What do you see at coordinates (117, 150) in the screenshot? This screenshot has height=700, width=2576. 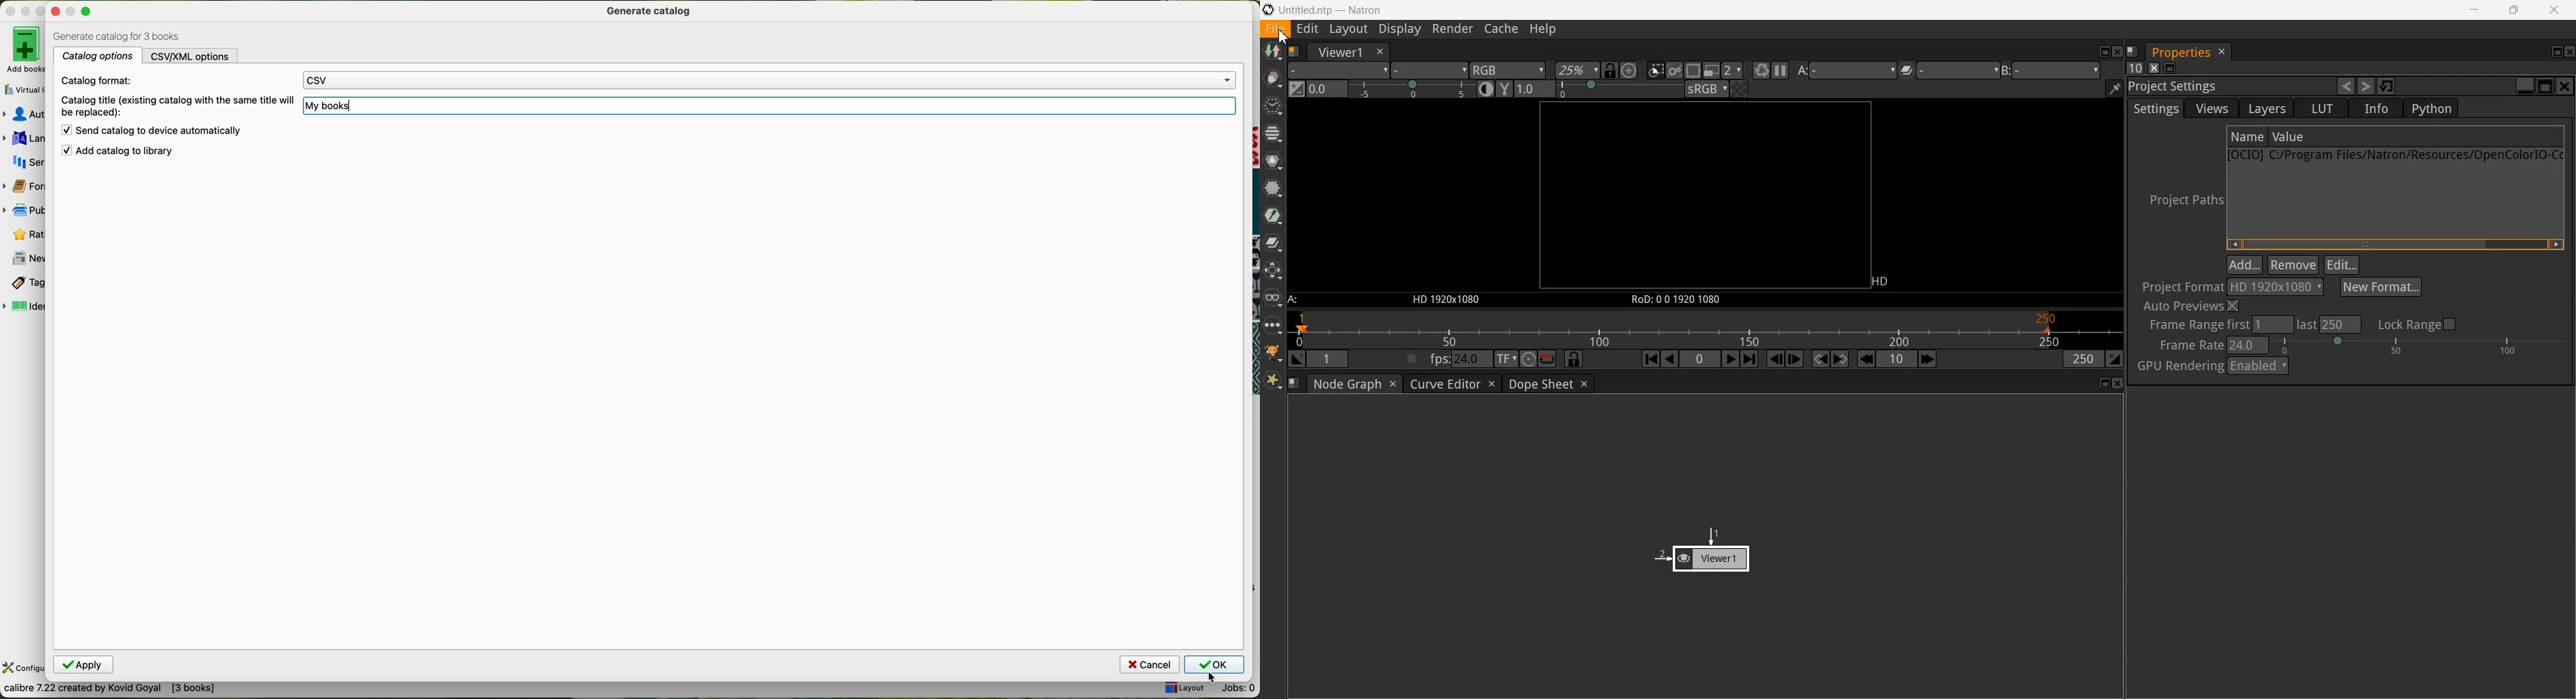 I see `add catalog to library` at bounding box center [117, 150].